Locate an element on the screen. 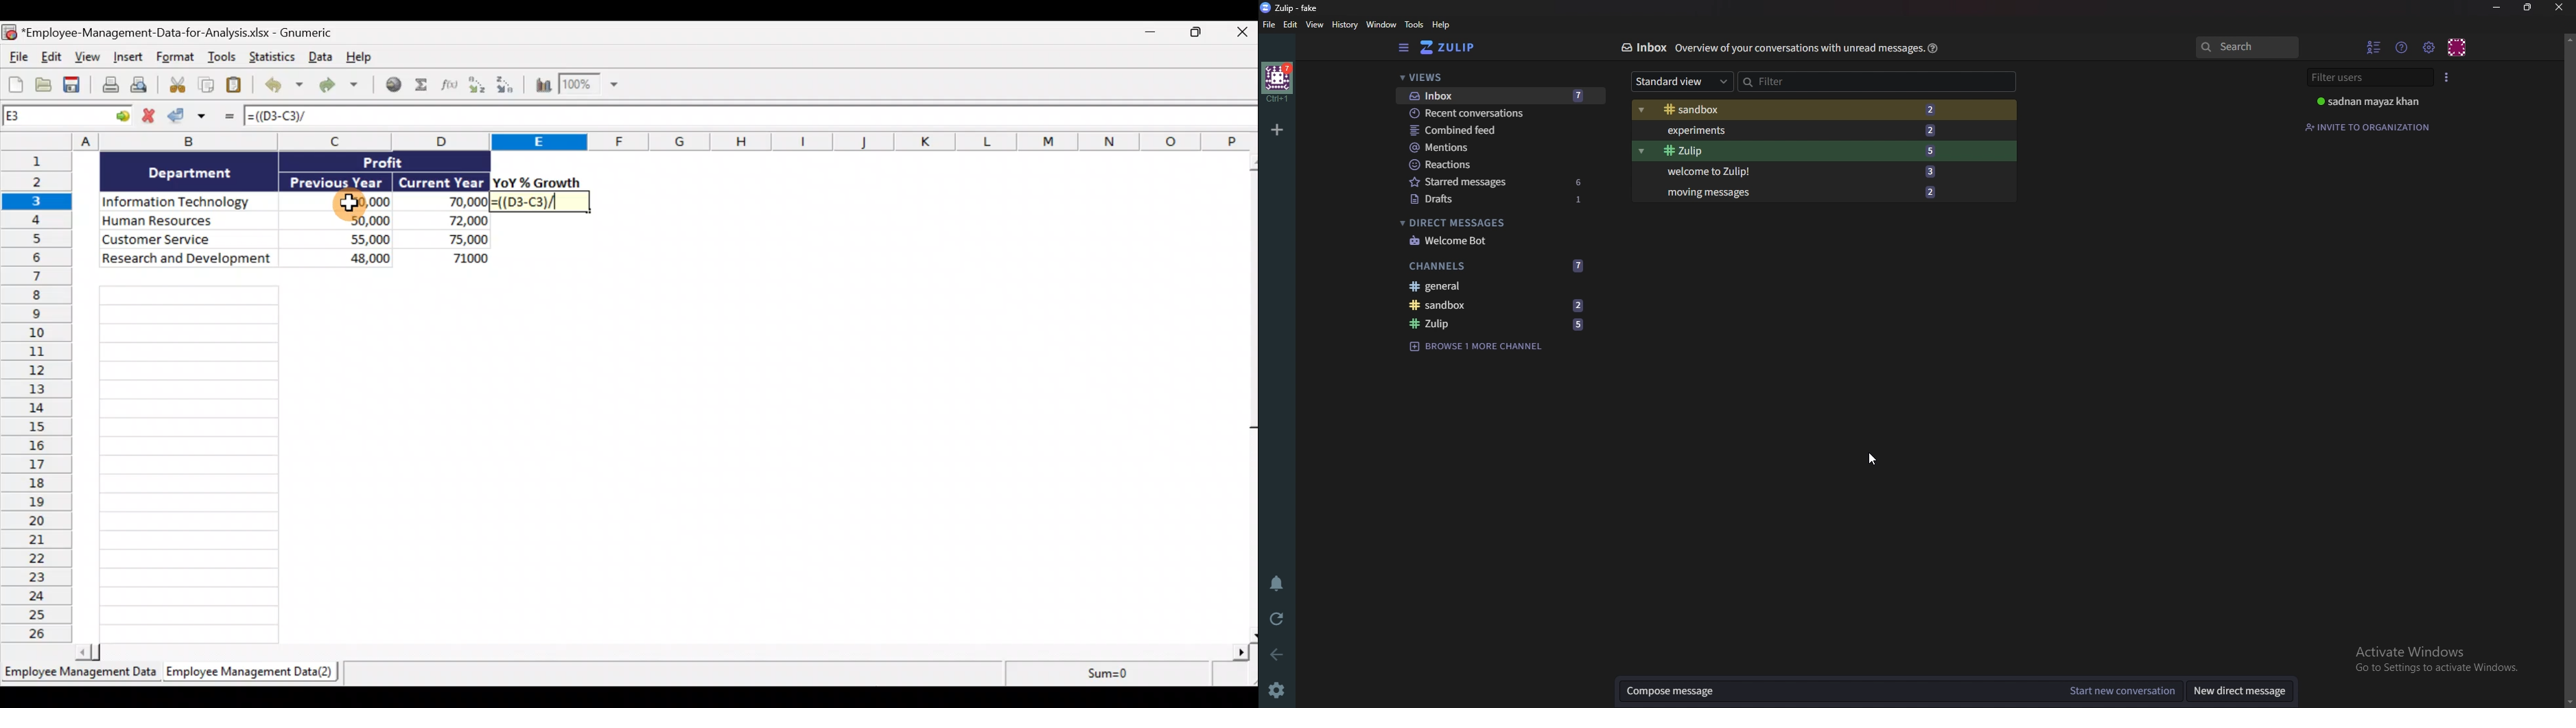 The height and width of the screenshot is (728, 2576). zulip is located at coordinates (1800, 151).